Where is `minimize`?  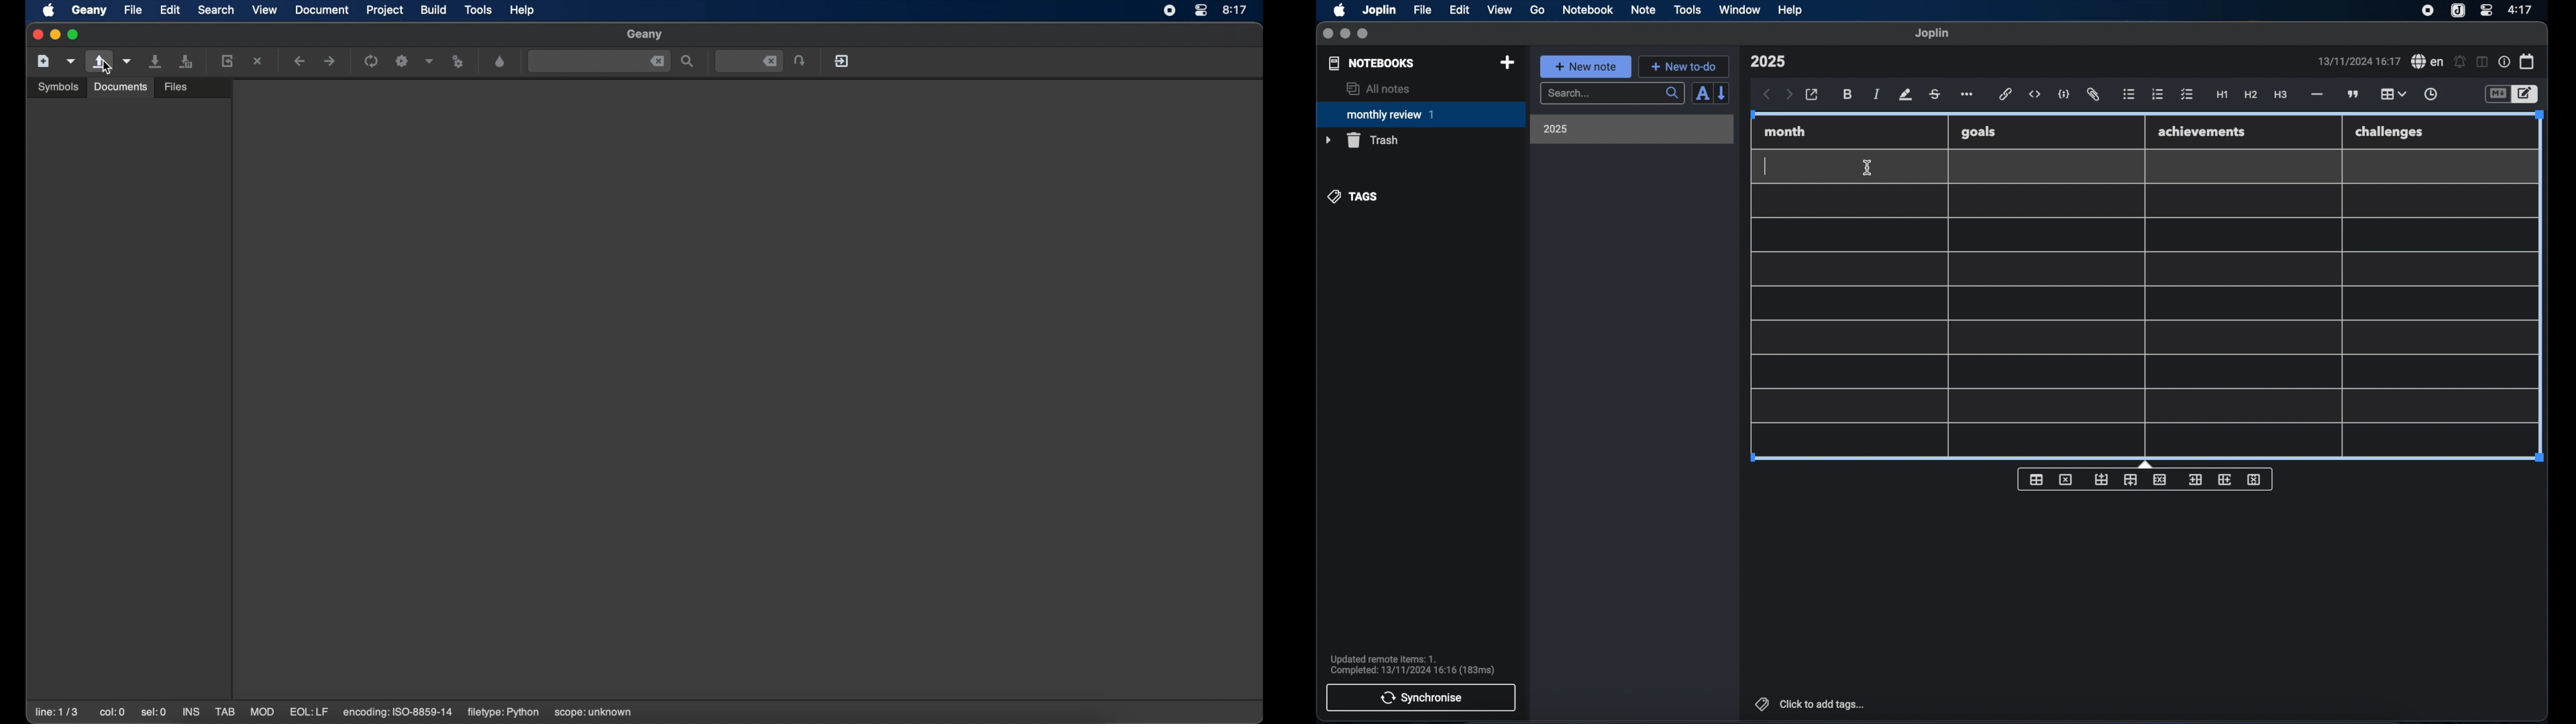 minimize is located at coordinates (1345, 34).